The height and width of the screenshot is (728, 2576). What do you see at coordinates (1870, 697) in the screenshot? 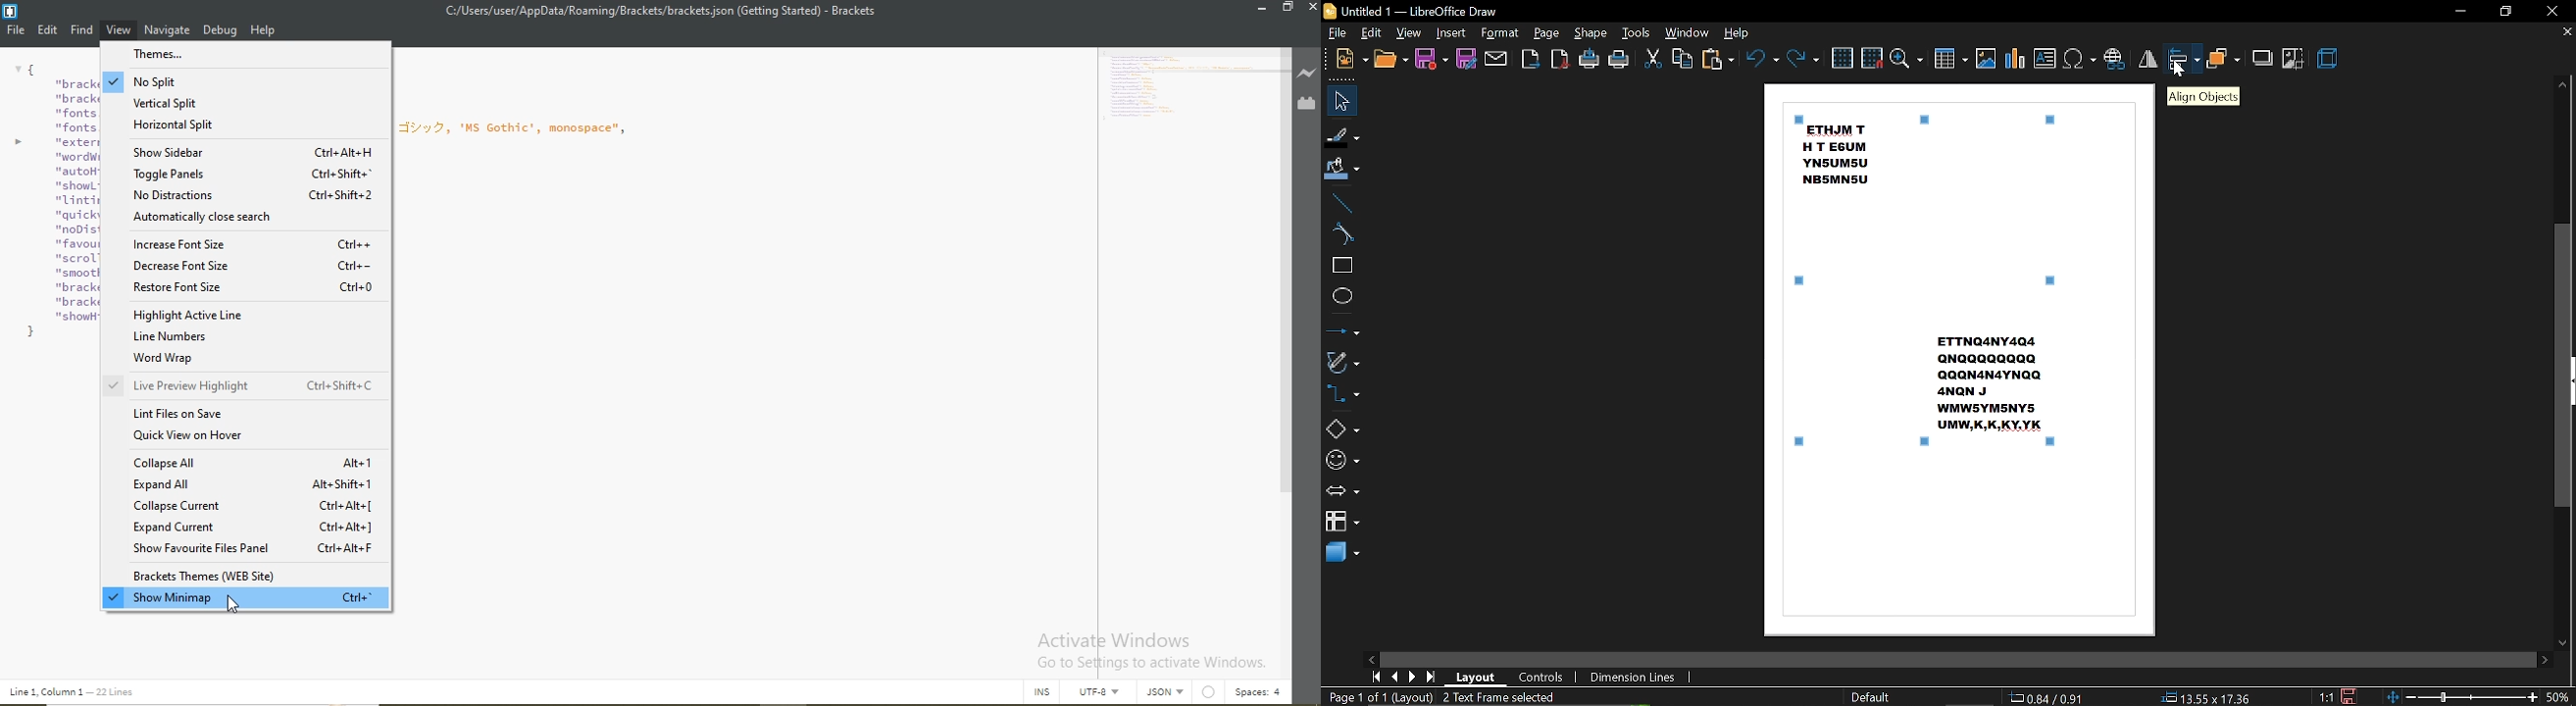
I see `default` at bounding box center [1870, 697].